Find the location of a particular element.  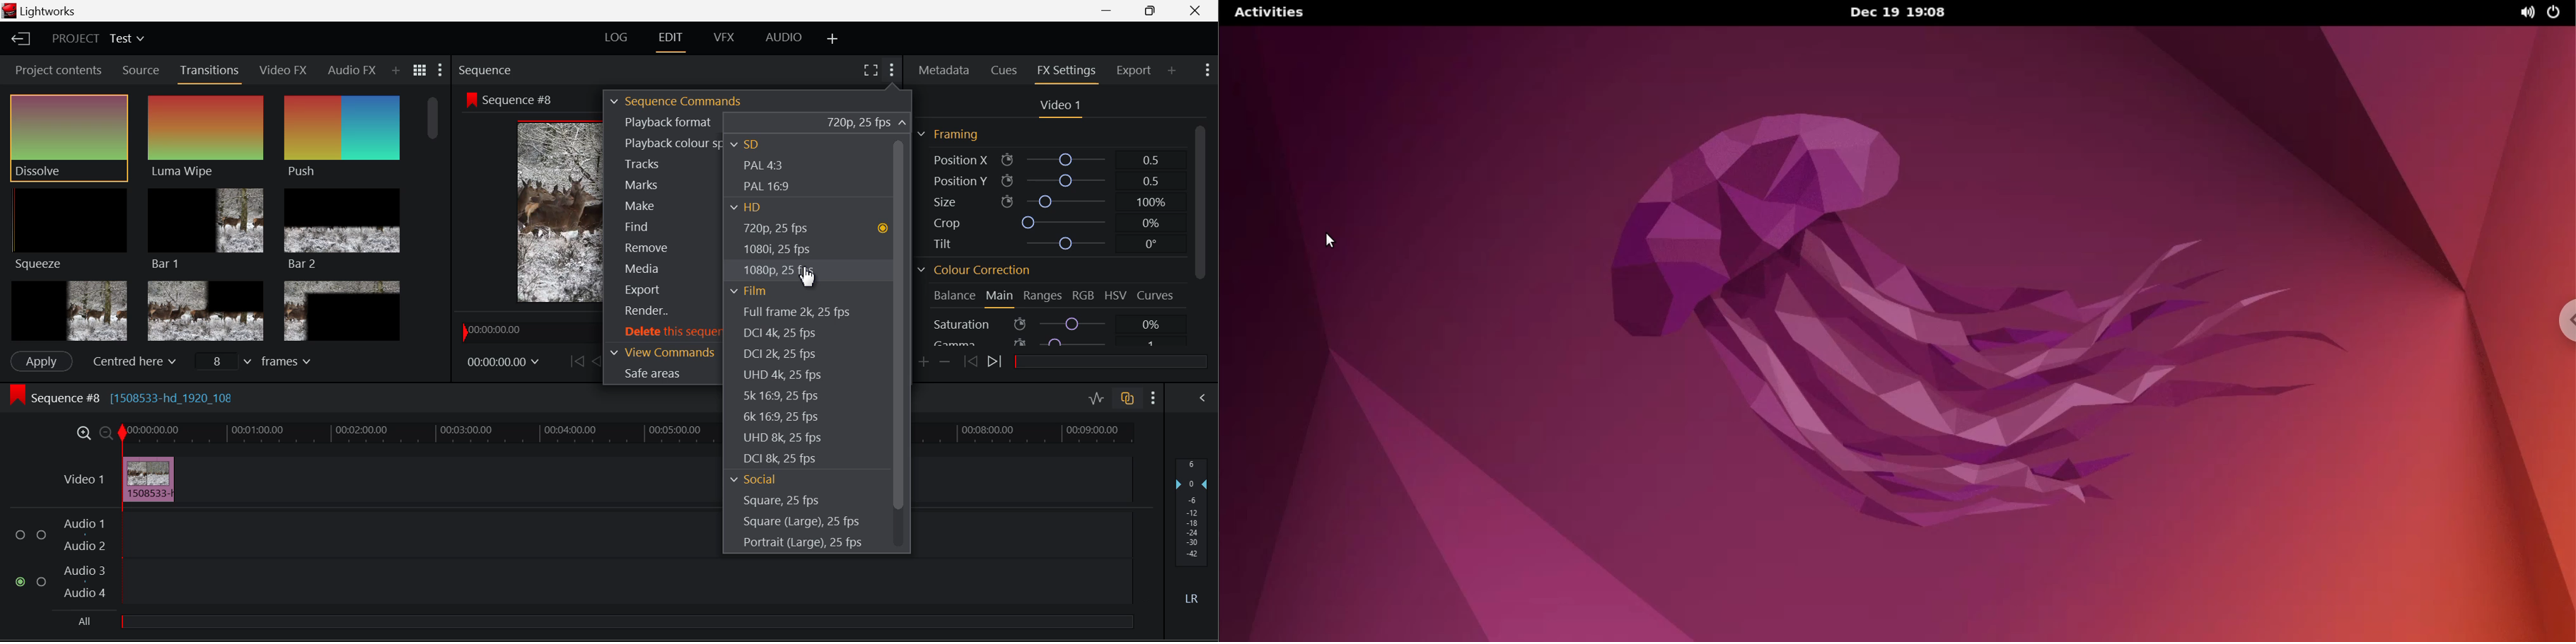

DCI 2k is located at coordinates (782, 355).